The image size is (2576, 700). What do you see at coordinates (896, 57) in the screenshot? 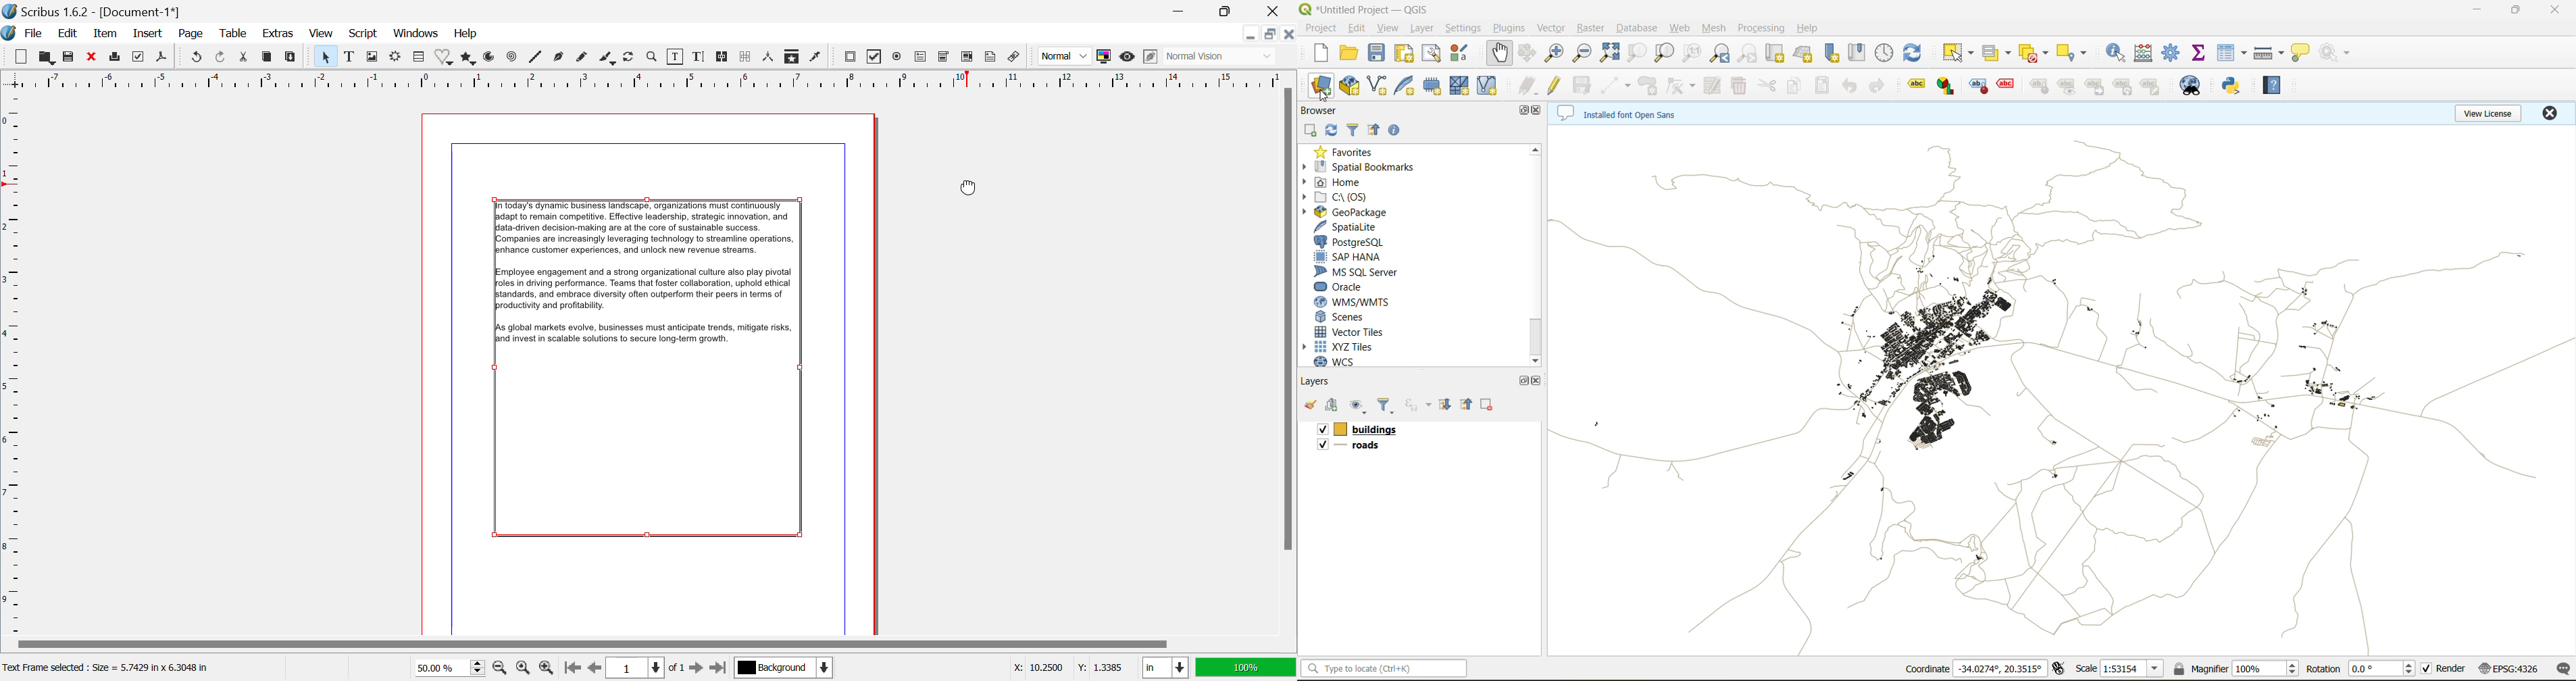
I see `Pdf Radio Button` at bounding box center [896, 57].